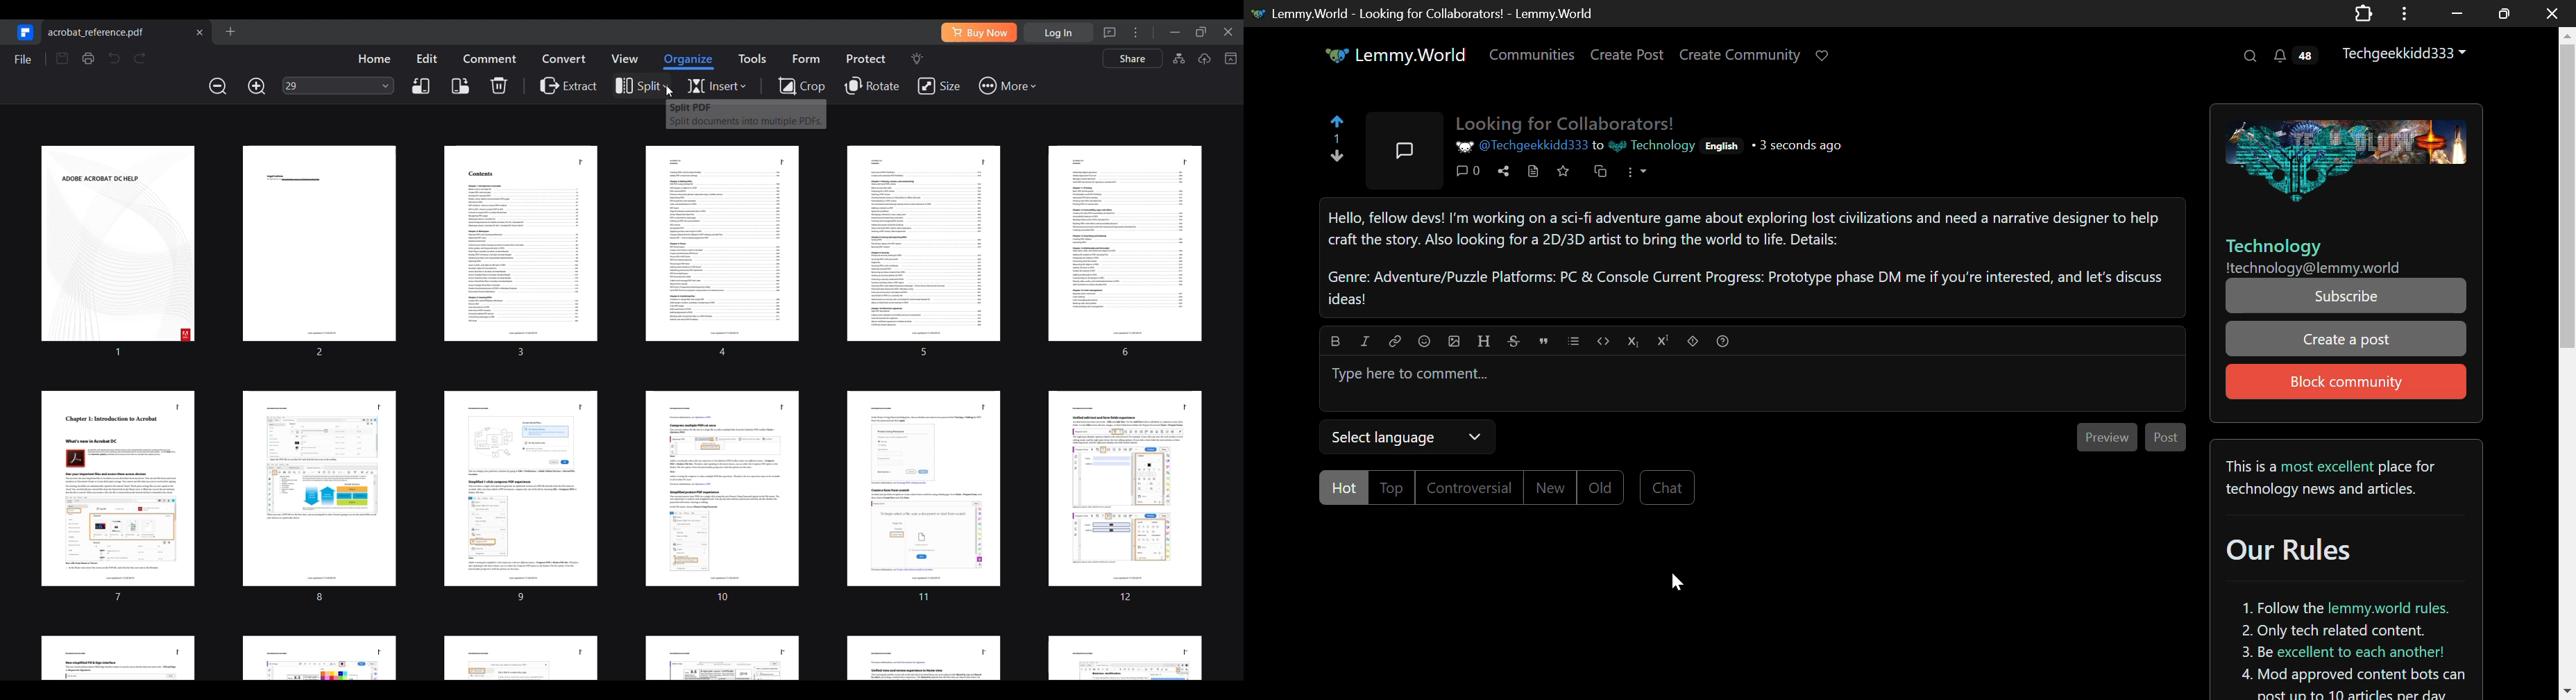  I want to click on upload image, so click(1455, 340).